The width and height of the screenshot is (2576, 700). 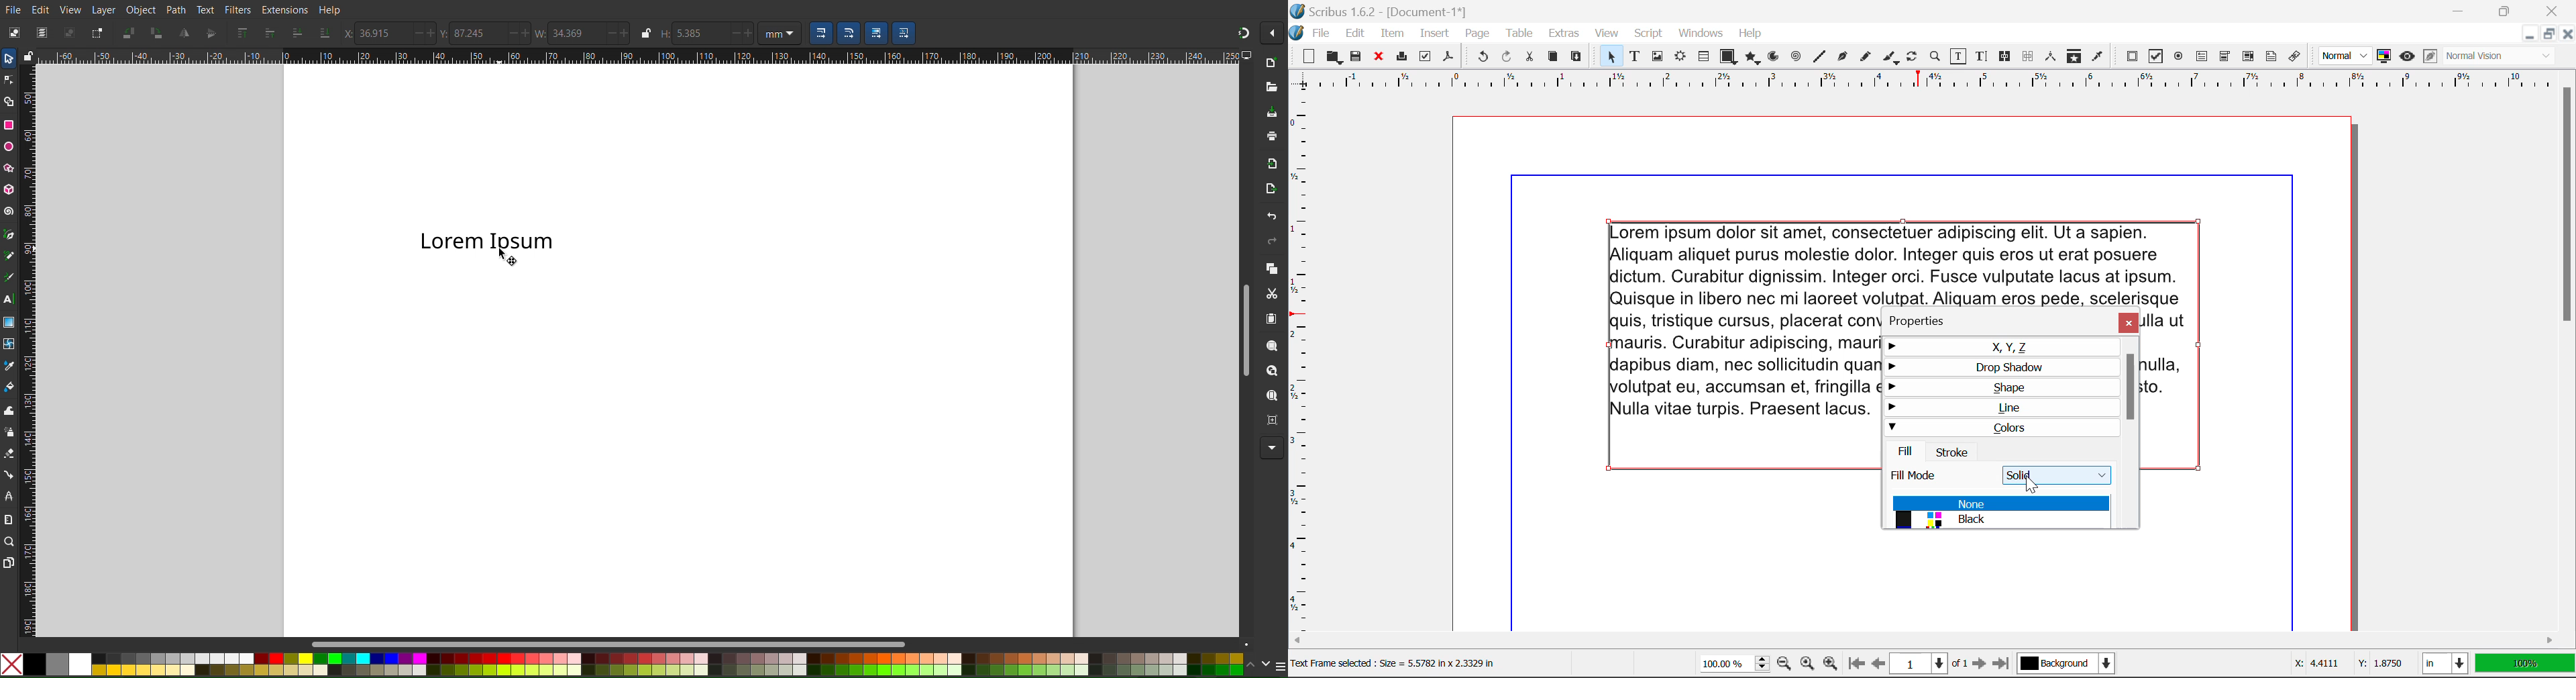 I want to click on Tables, so click(x=1703, y=58).